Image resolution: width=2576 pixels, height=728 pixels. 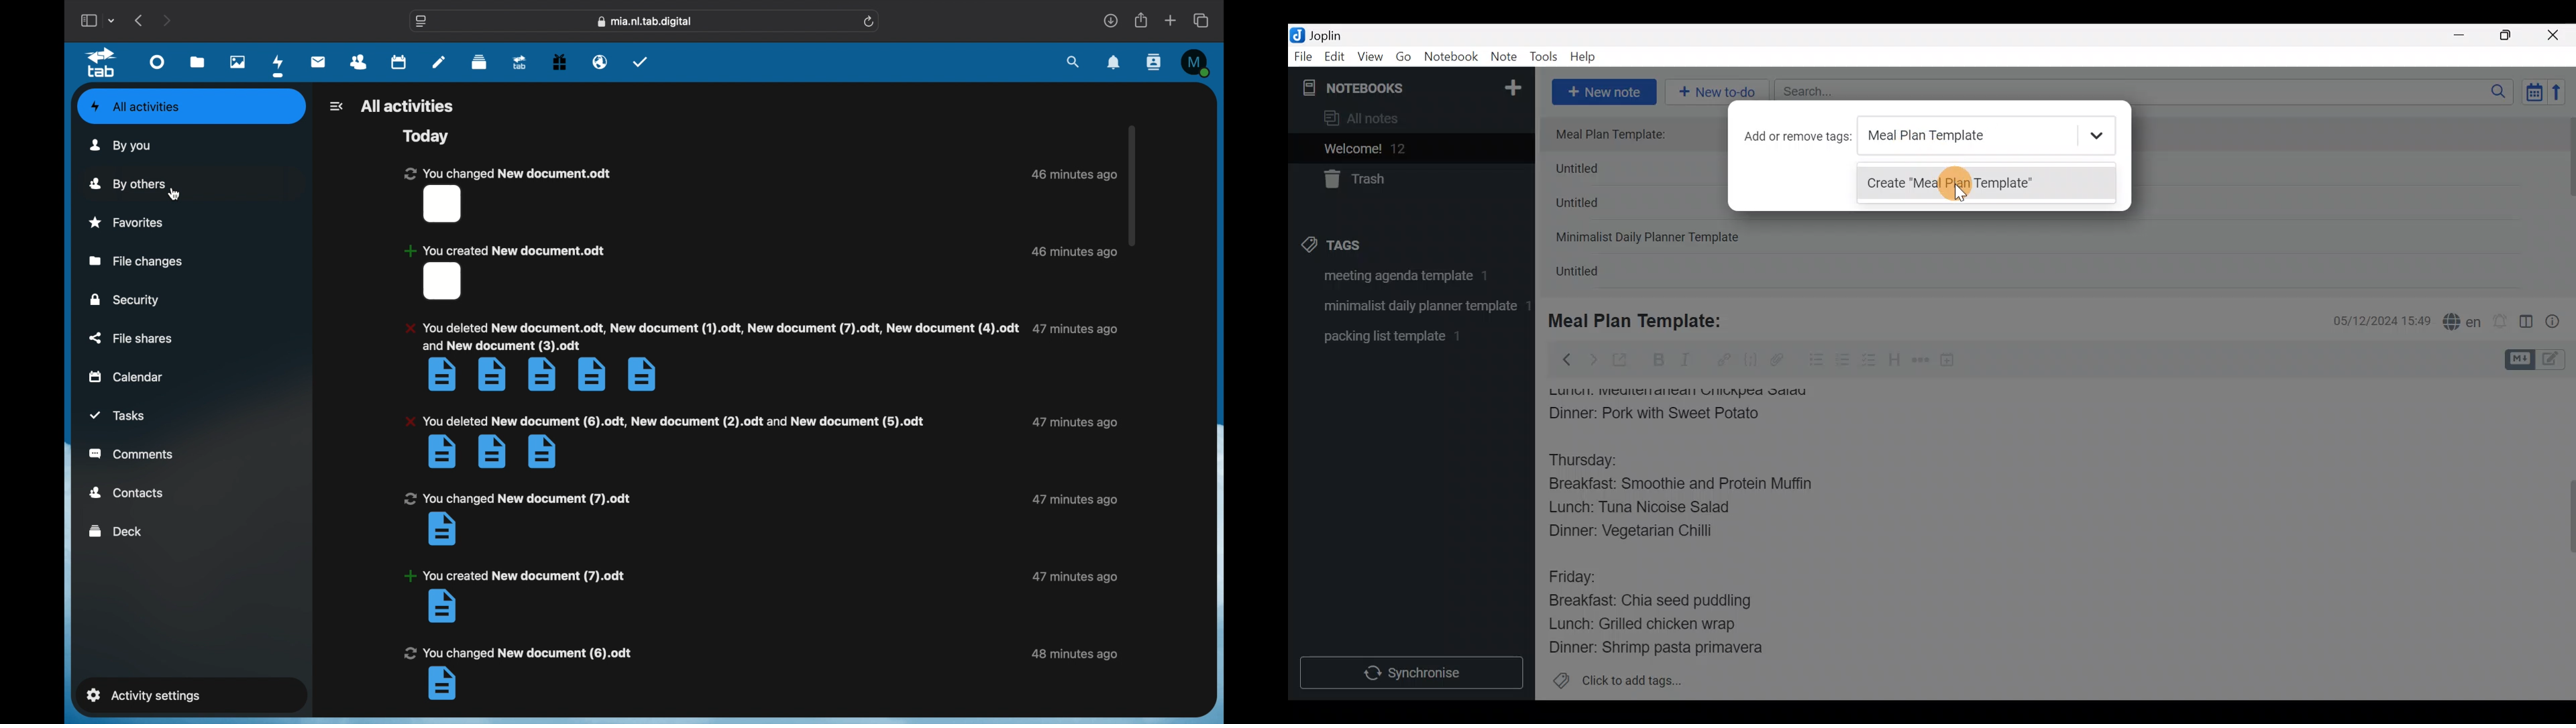 I want to click on 46 minutes ago, so click(x=1074, y=253).